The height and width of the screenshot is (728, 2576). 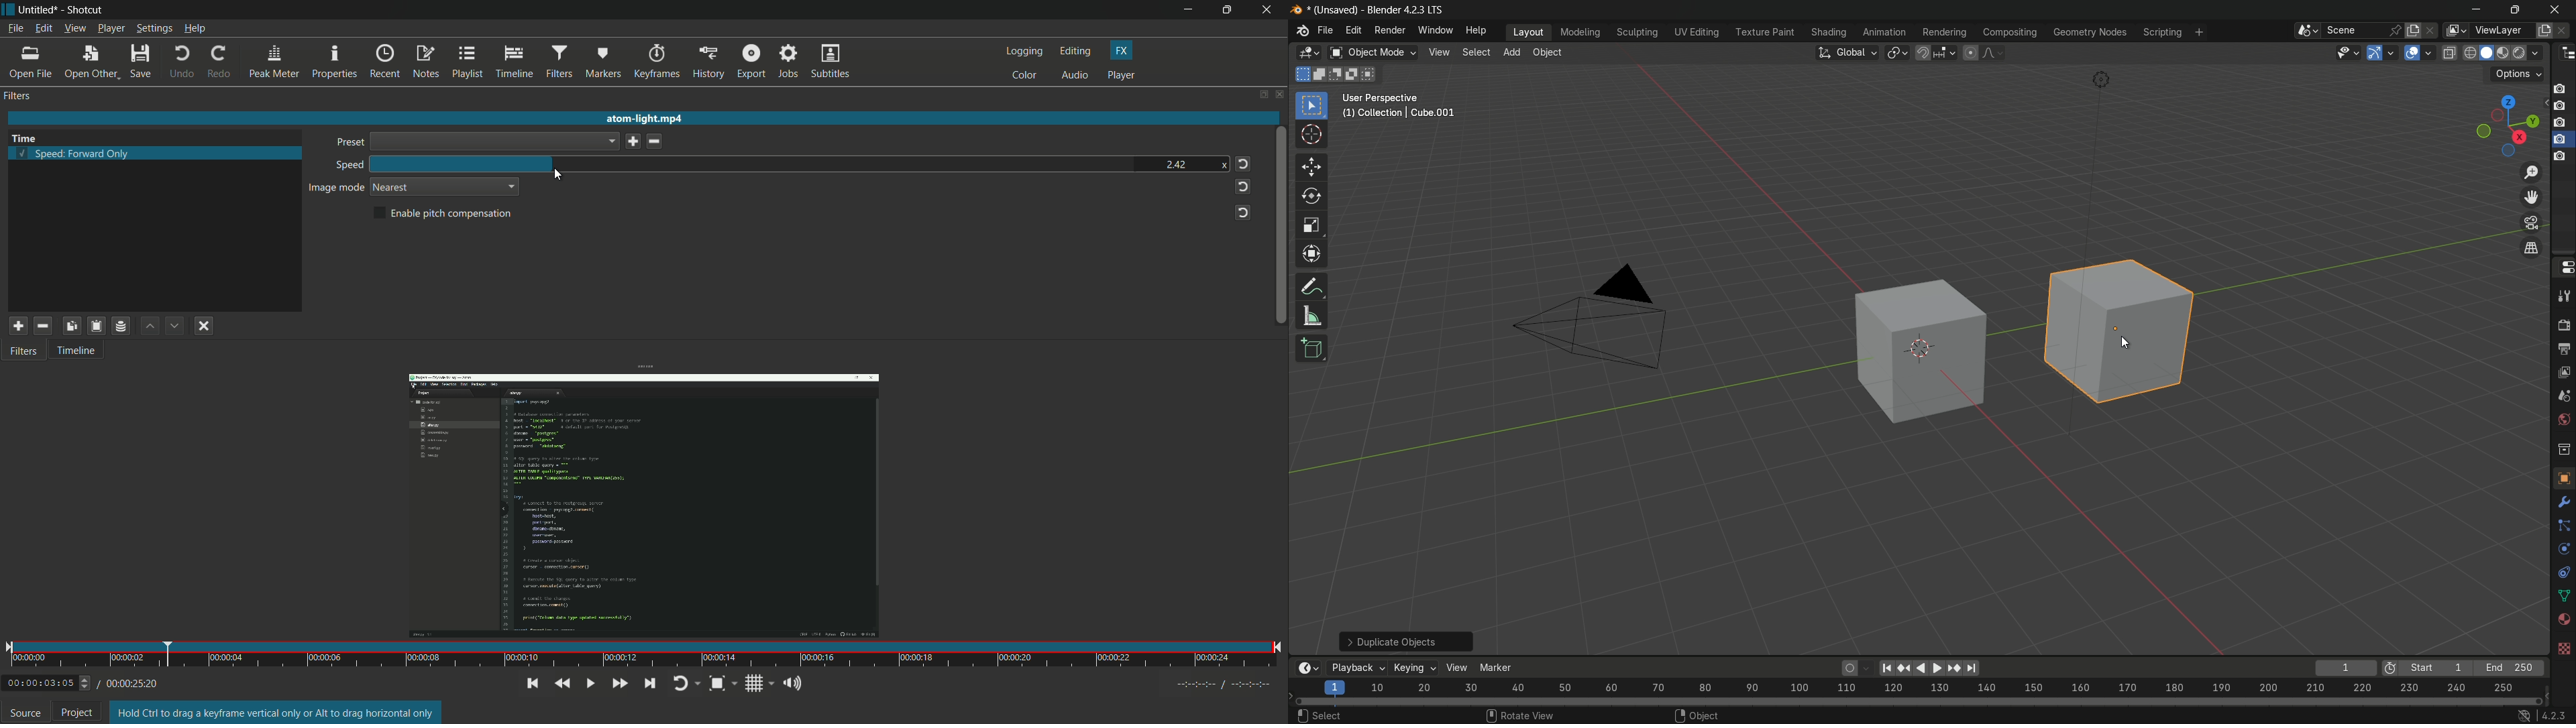 What do you see at coordinates (1406, 12) in the screenshot?
I see `app name` at bounding box center [1406, 12].